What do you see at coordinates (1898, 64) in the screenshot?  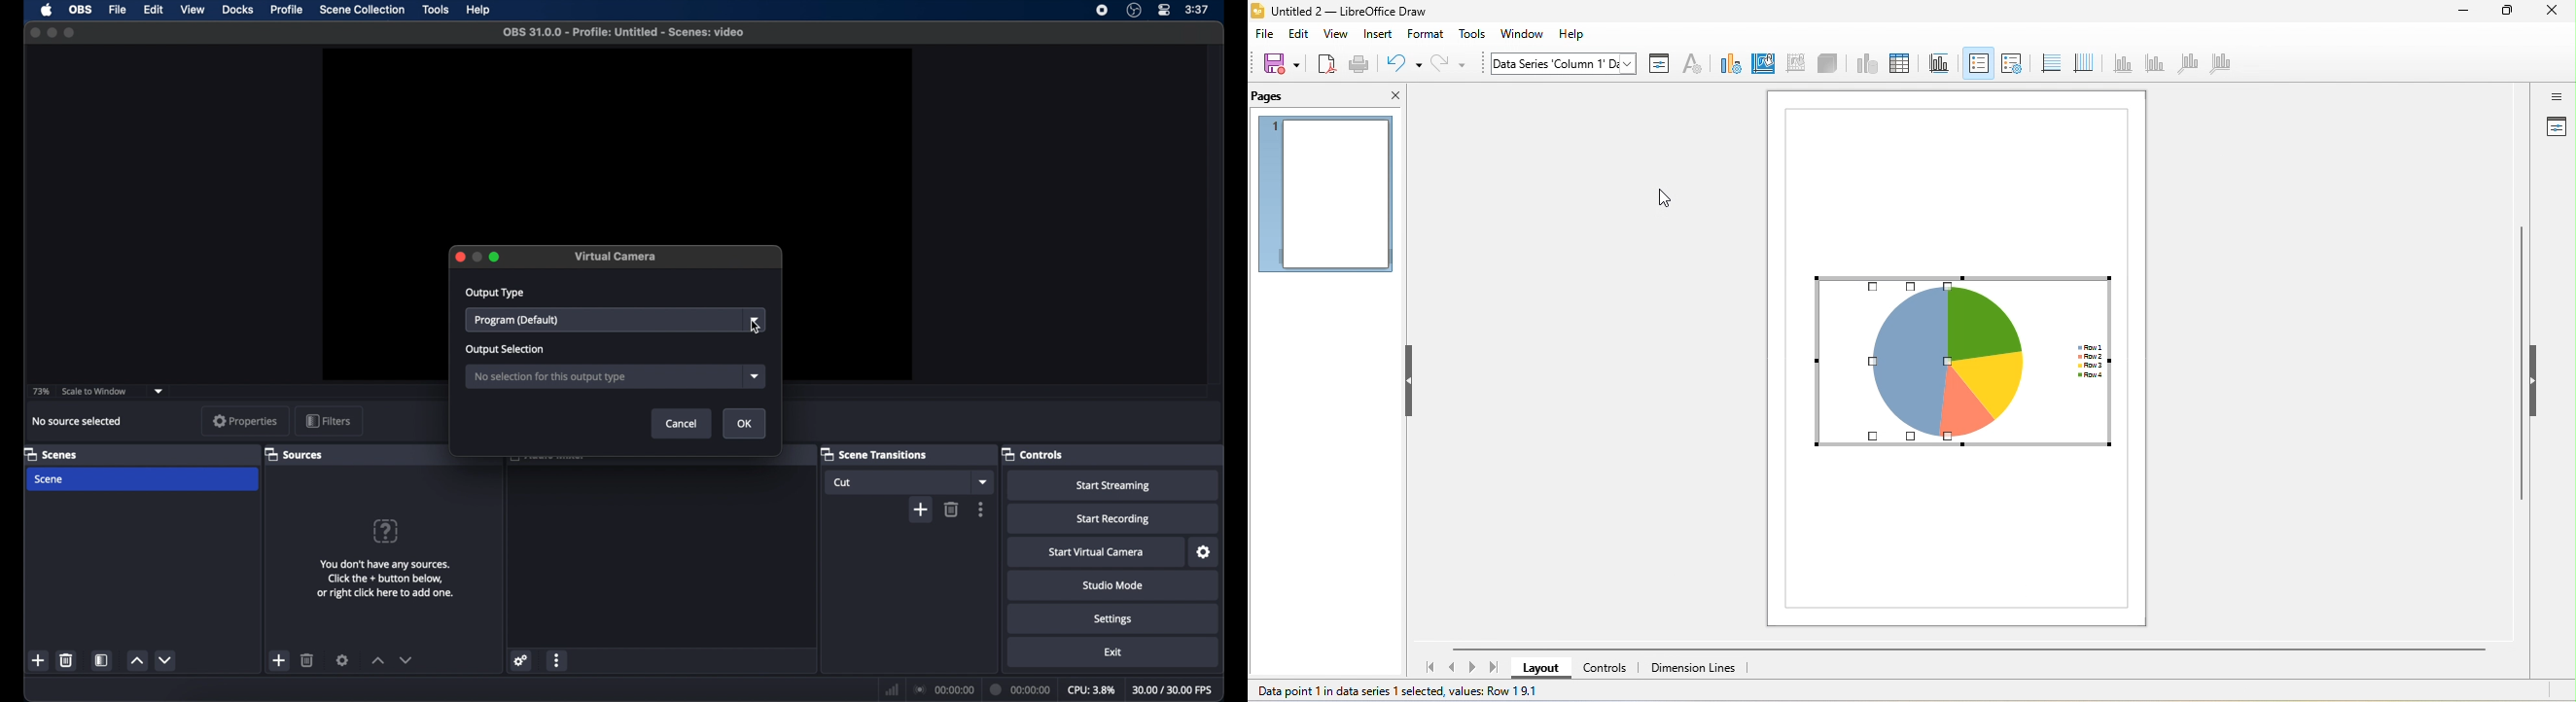 I see `data table` at bounding box center [1898, 64].